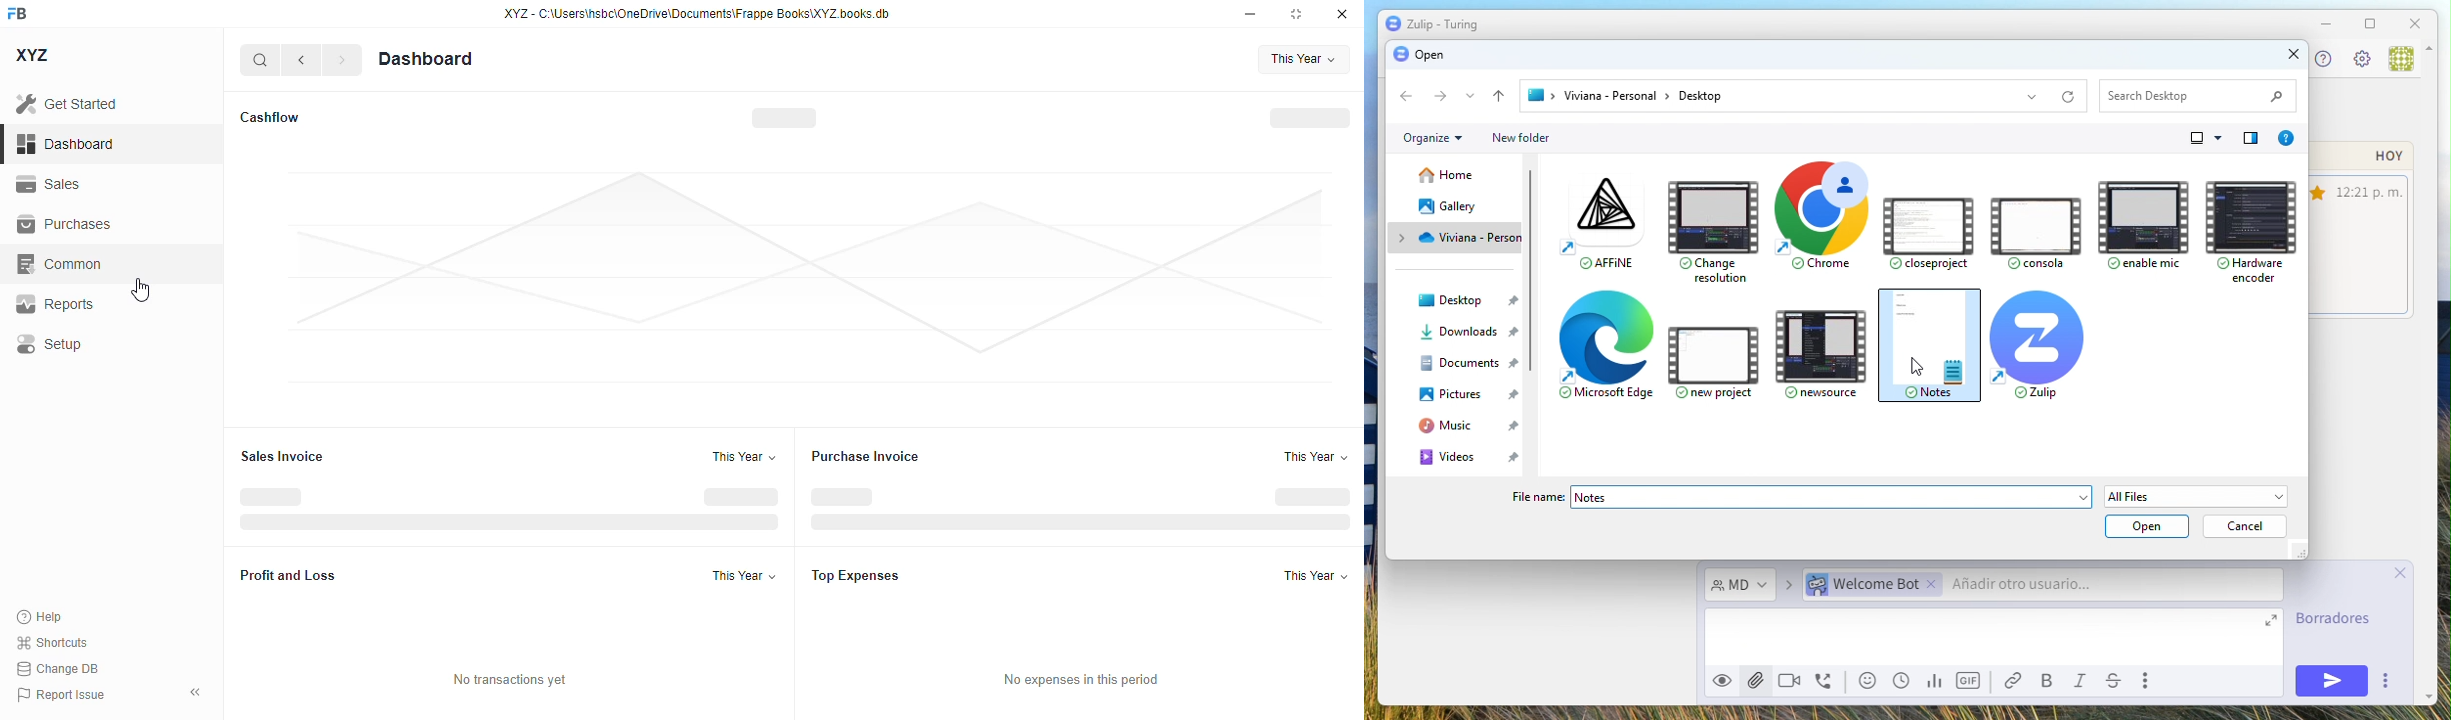  What do you see at coordinates (1251, 14) in the screenshot?
I see `minimize` at bounding box center [1251, 14].